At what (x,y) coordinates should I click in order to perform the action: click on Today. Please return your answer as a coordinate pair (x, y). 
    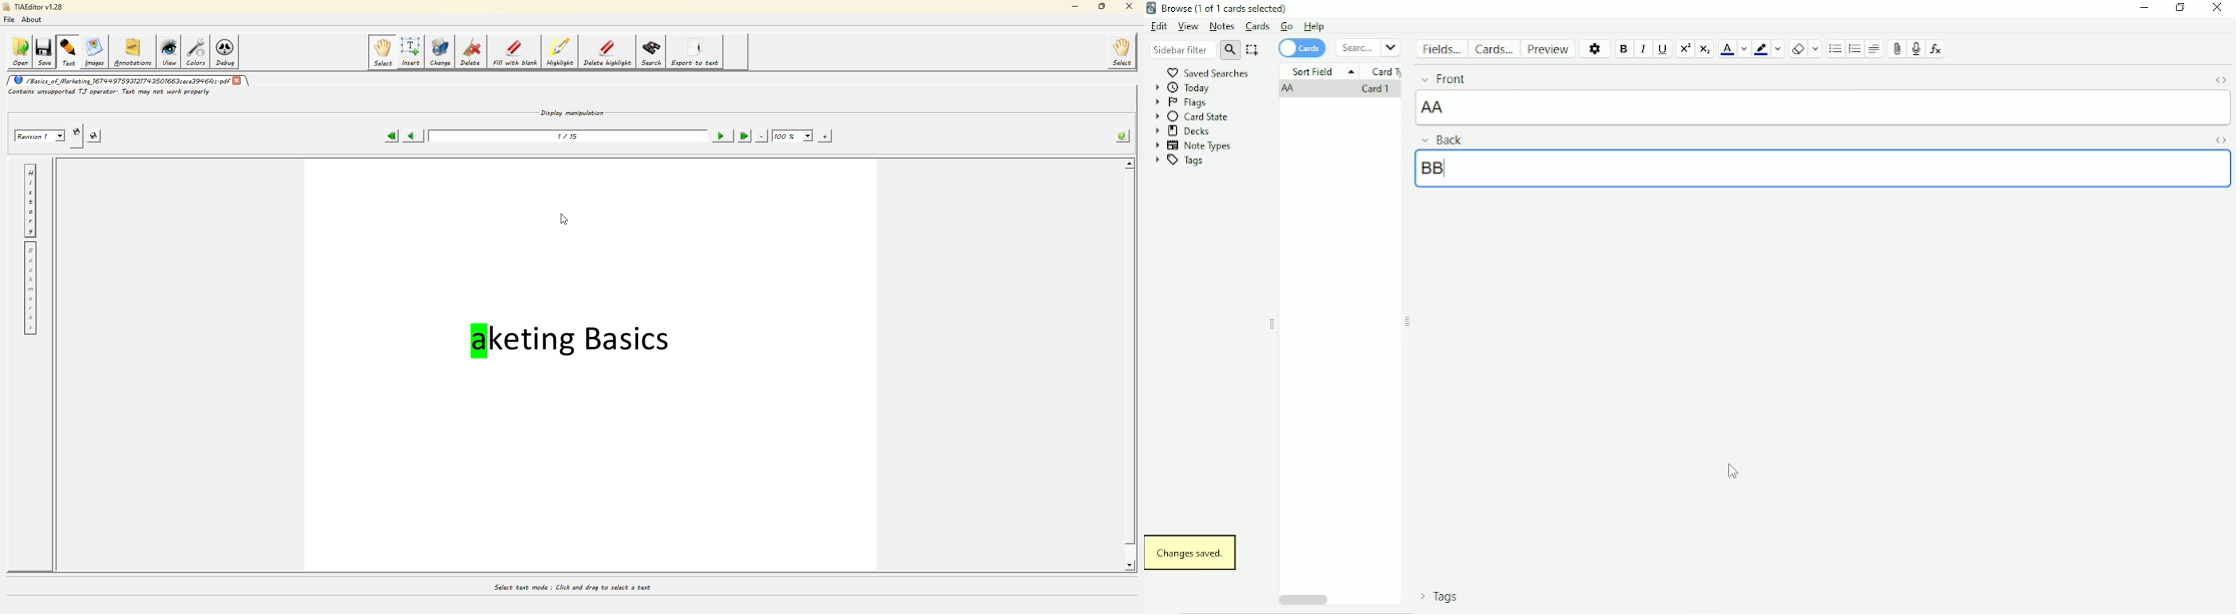
    Looking at the image, I should click on (1184, 88).